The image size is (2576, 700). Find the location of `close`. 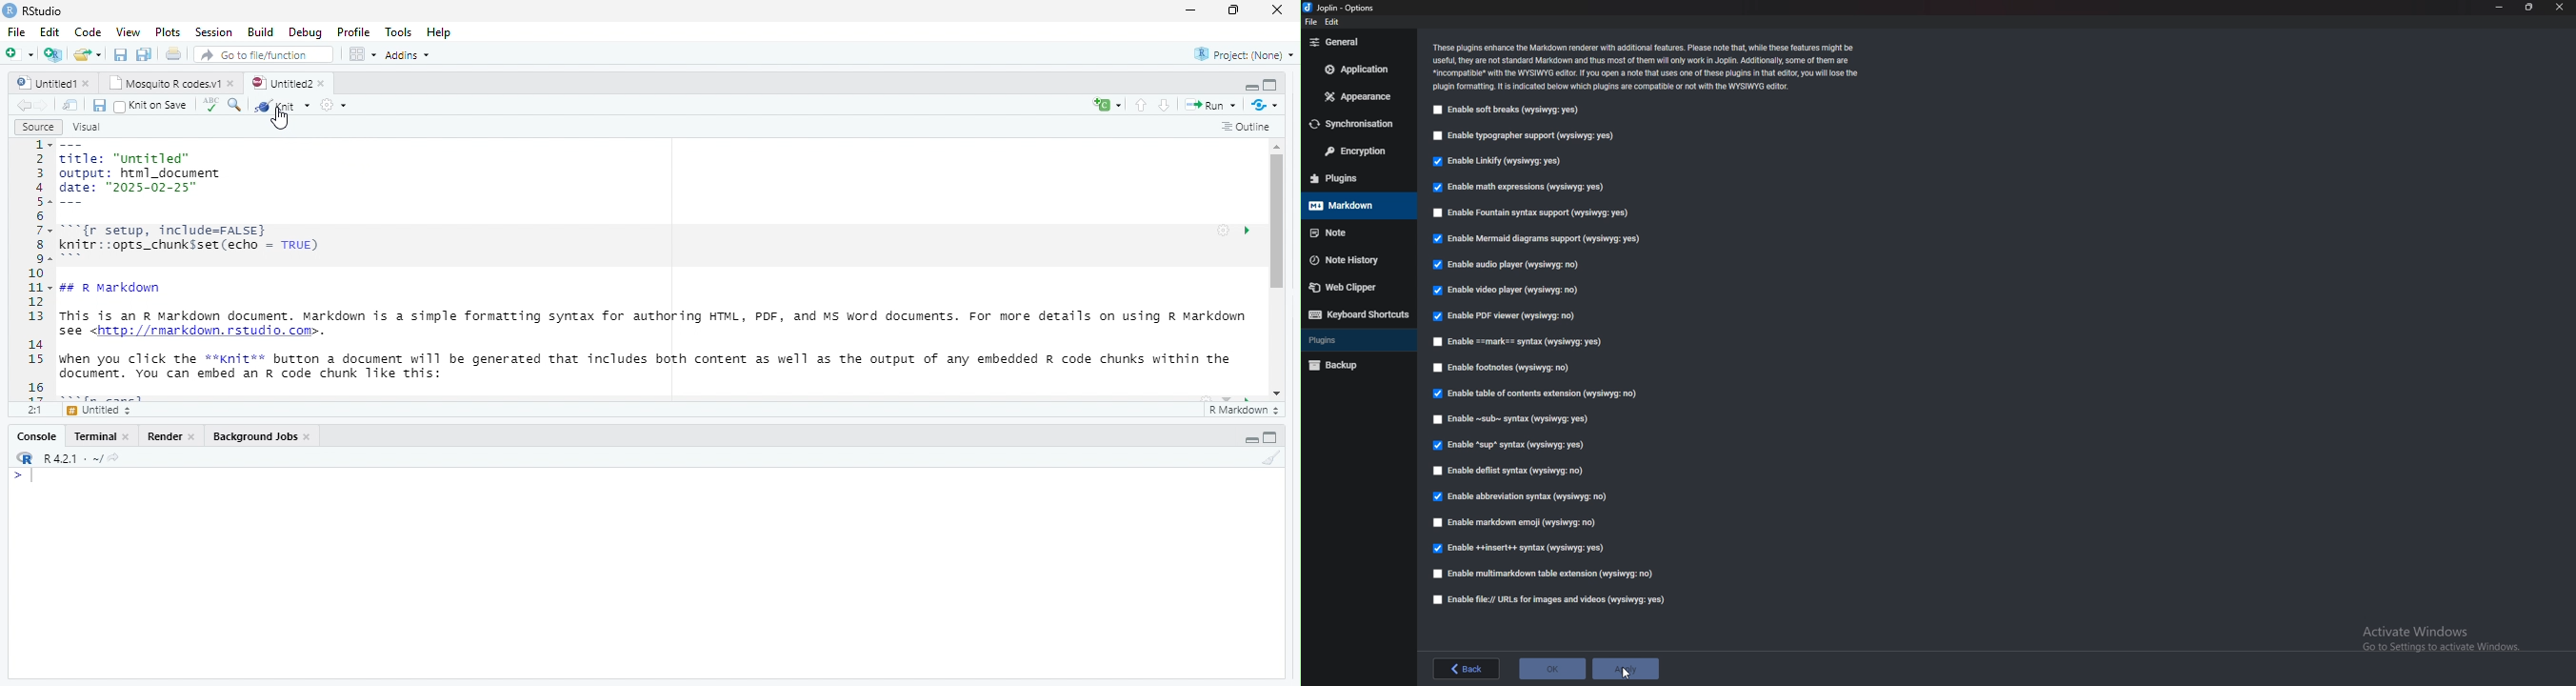

close is located at coordinates (89, 84).